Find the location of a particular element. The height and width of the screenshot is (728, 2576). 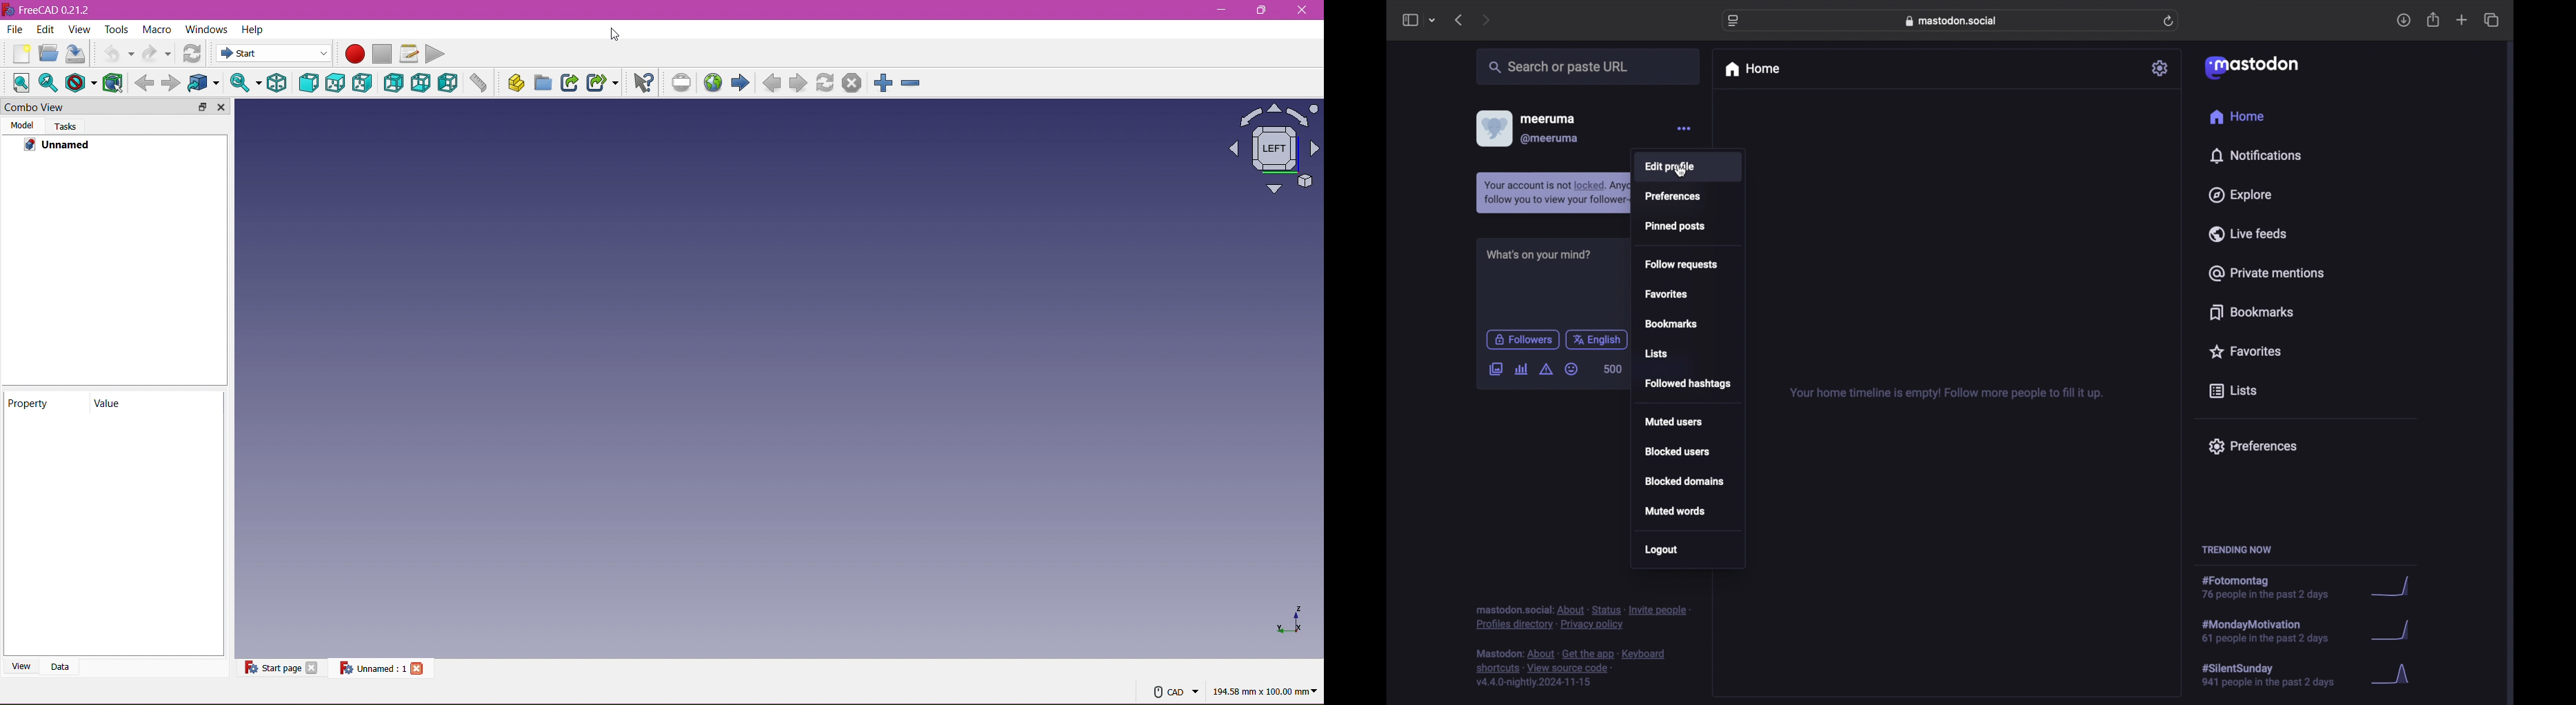

Fit Selection is located at coordinates (243, 82).